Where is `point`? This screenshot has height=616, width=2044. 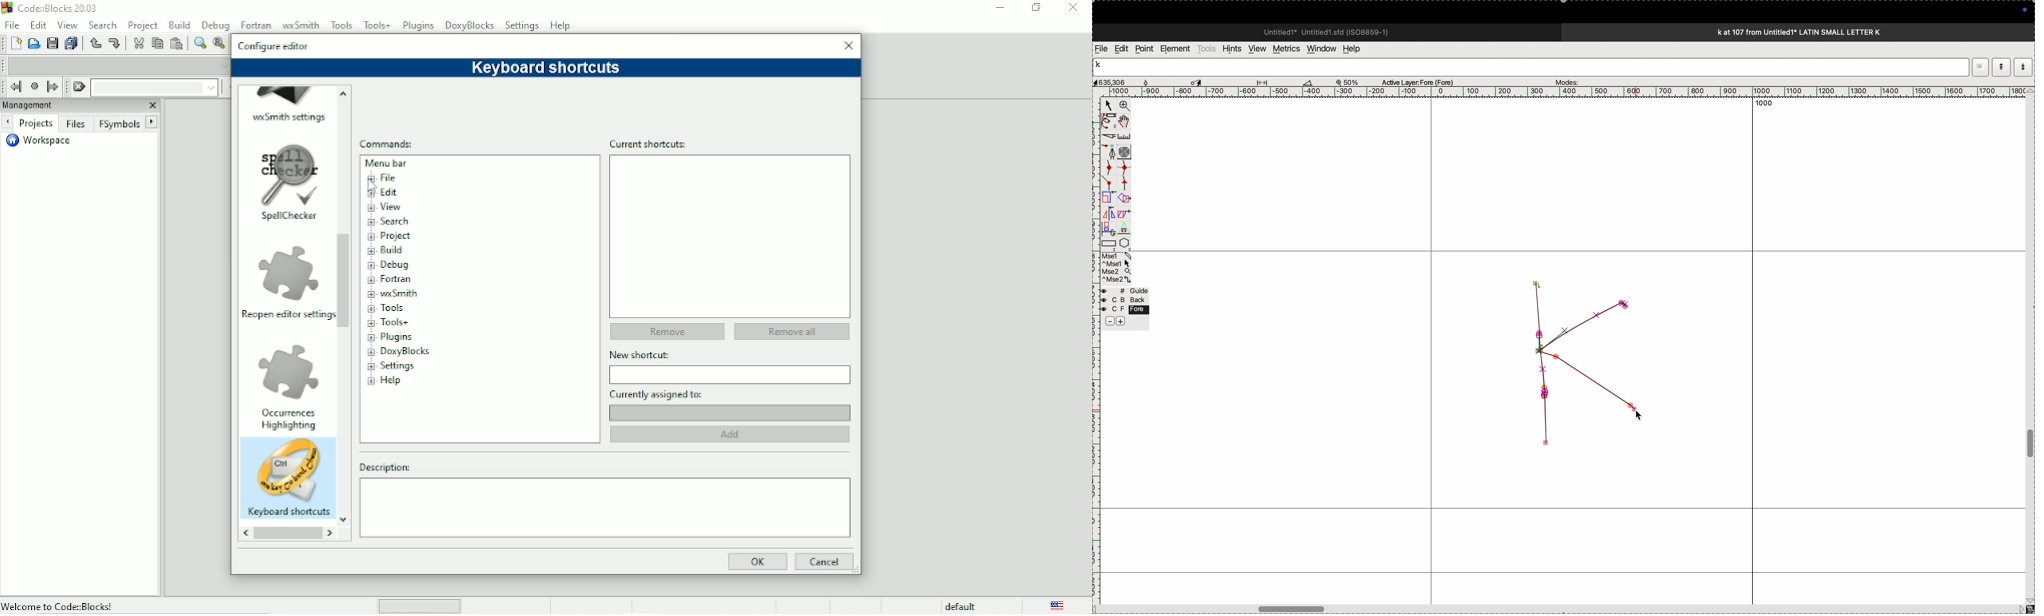
point is located at coordinates (1144, 49).